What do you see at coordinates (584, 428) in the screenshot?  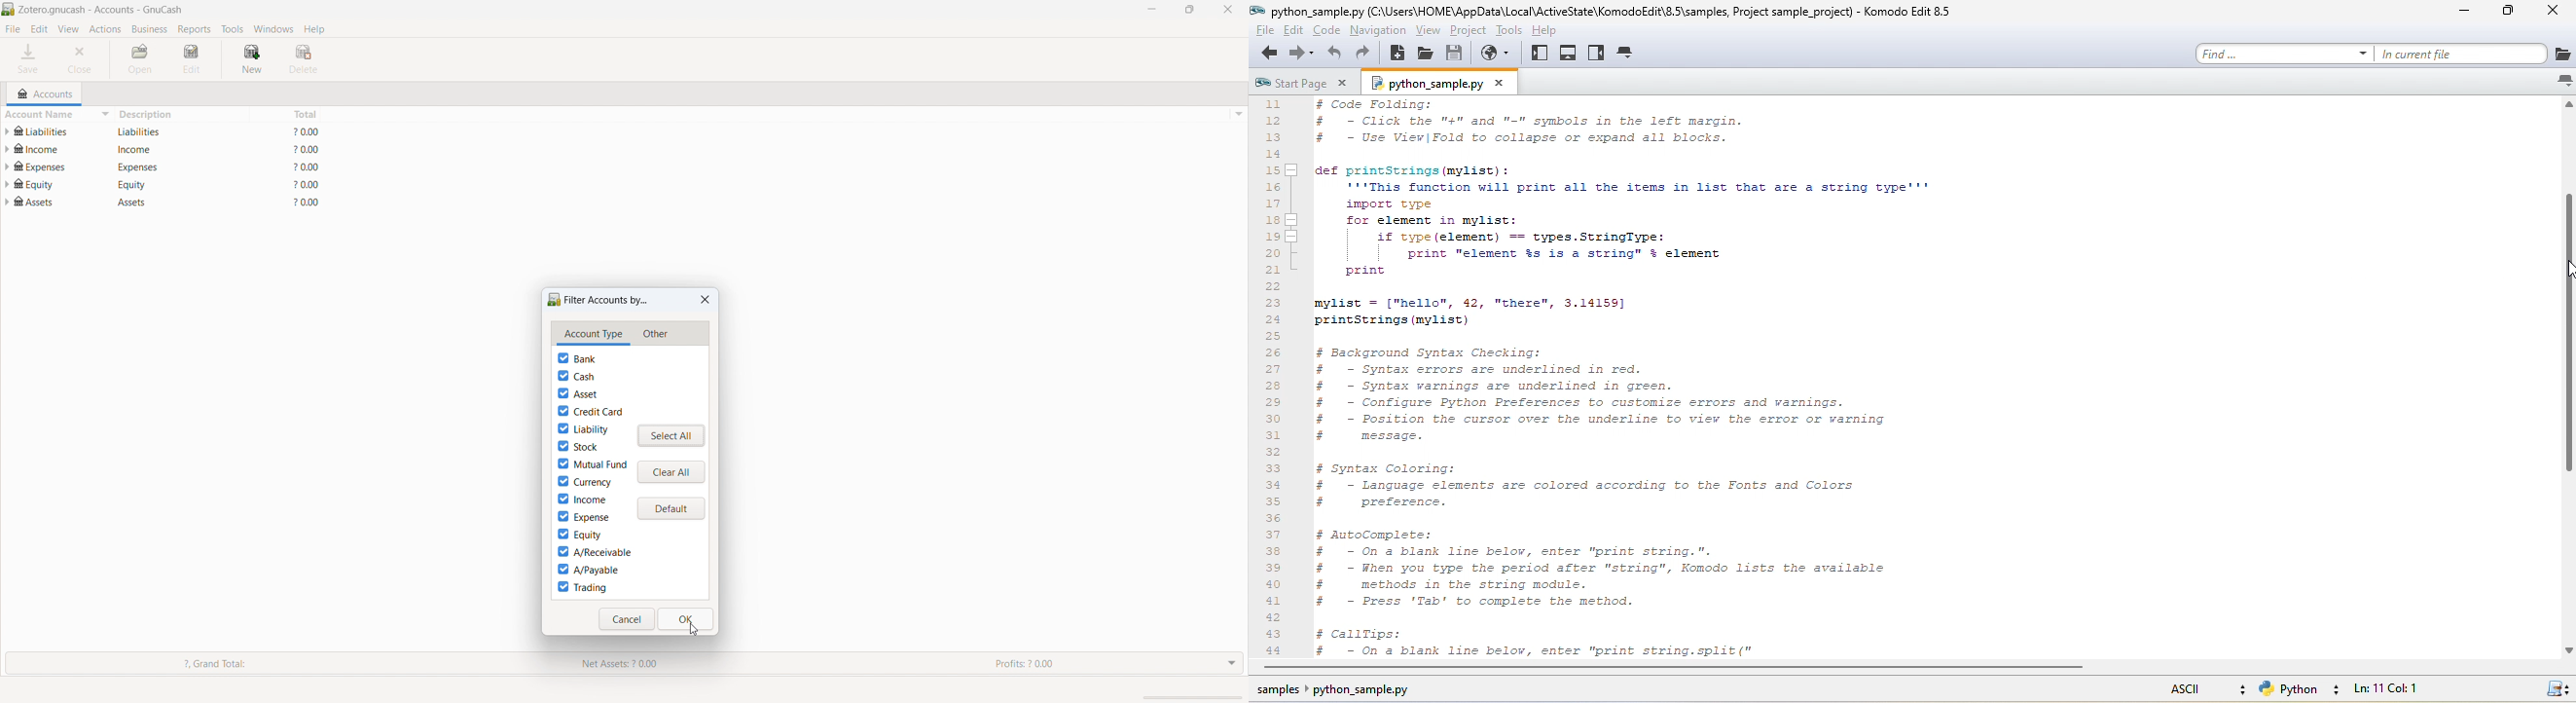 I see `liability` at bounding box center [584, 428].